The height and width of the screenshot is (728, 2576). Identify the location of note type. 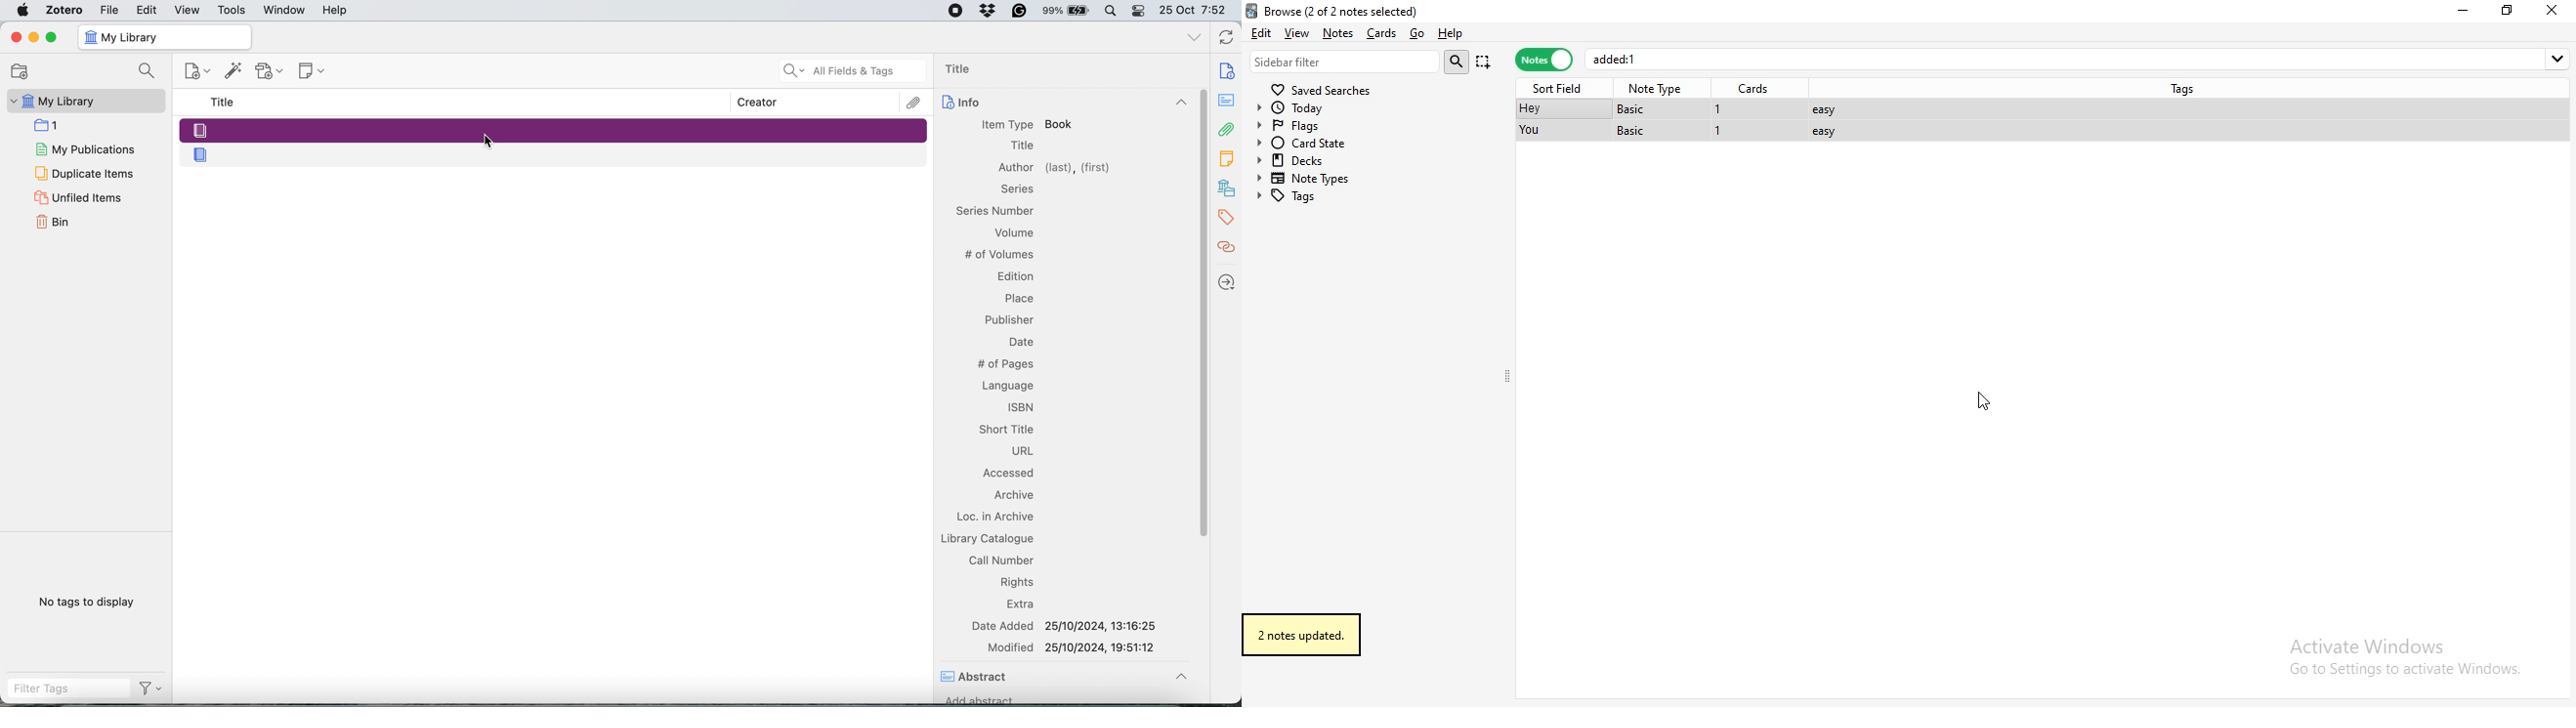
(1658, 89).